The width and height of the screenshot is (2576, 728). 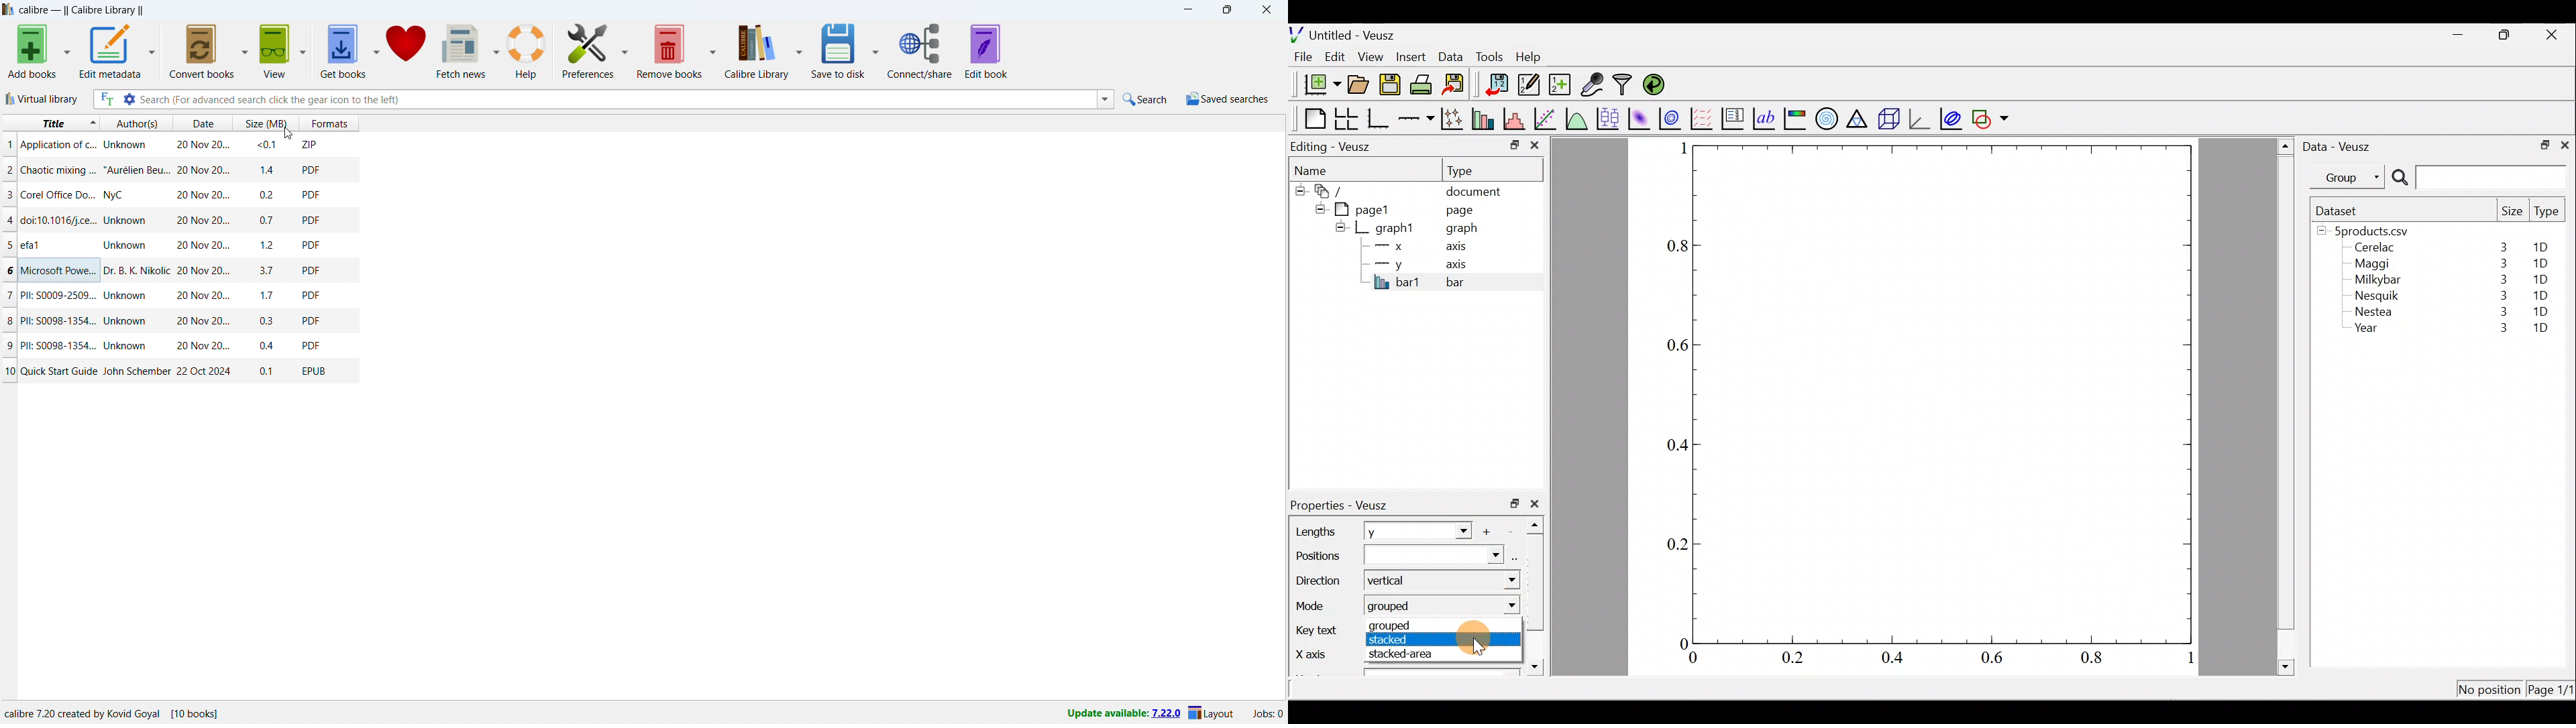 What do you see at coordinates (42, 245) in the screenshot?
I see `title` at bounding box center [42, 245].